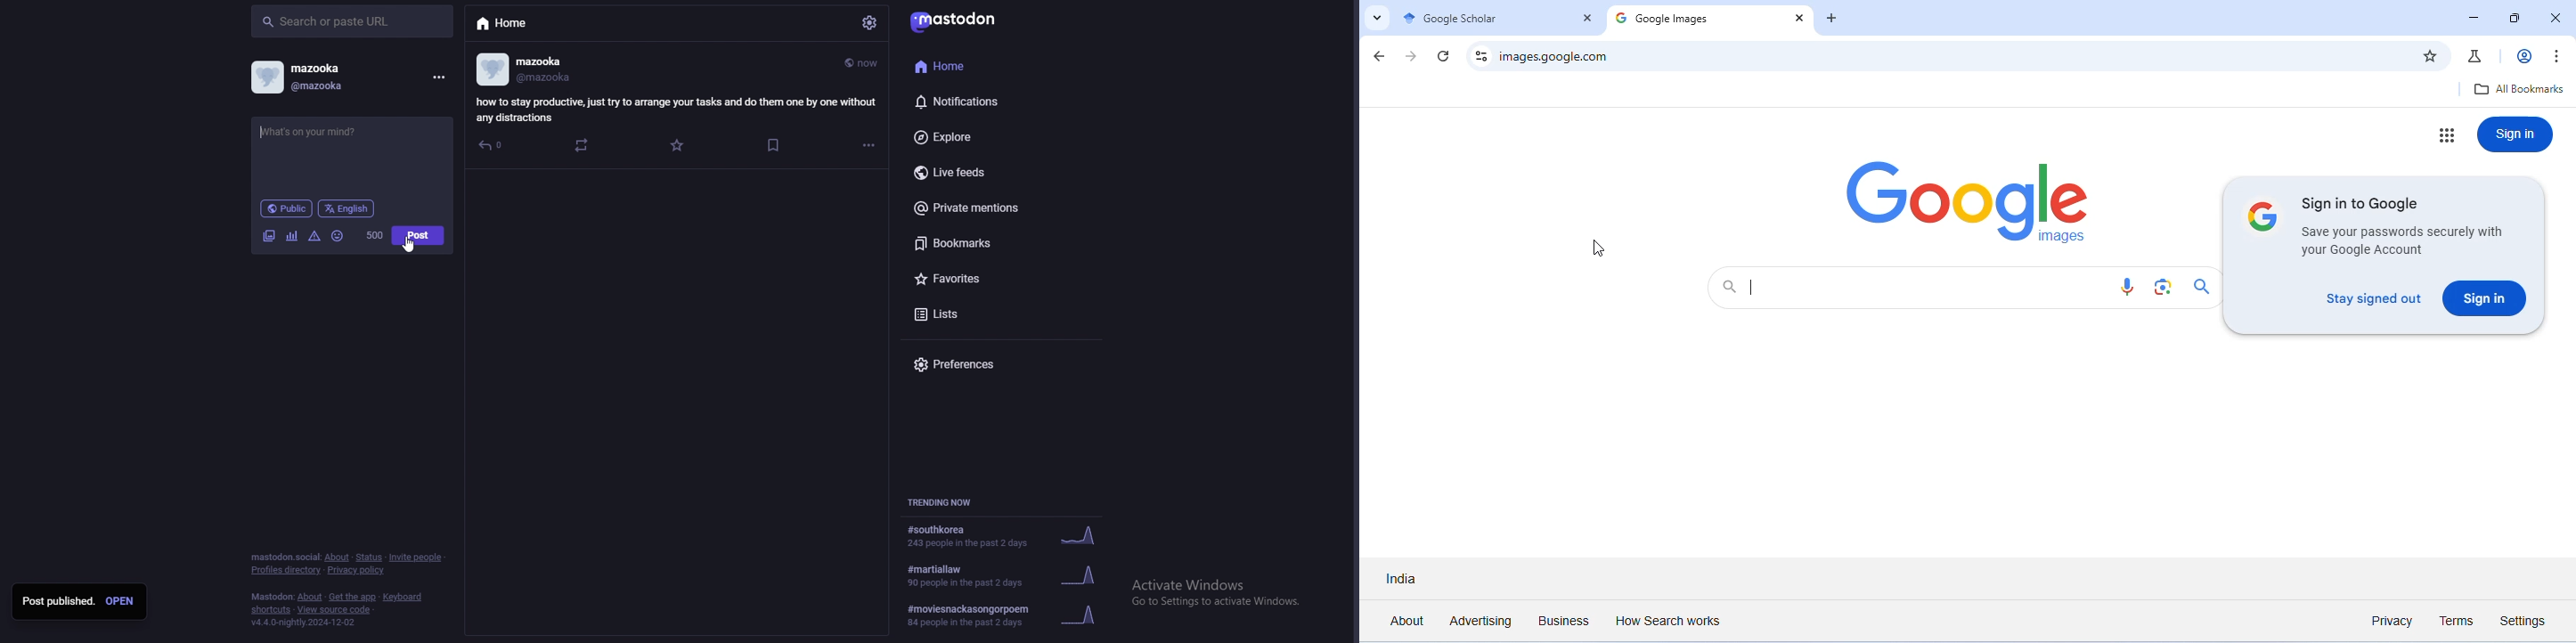 This screenshot has width=2576, height=644. Describe the element at coordinates (2522, 621) in the screenshot. I see `settings` at that location.